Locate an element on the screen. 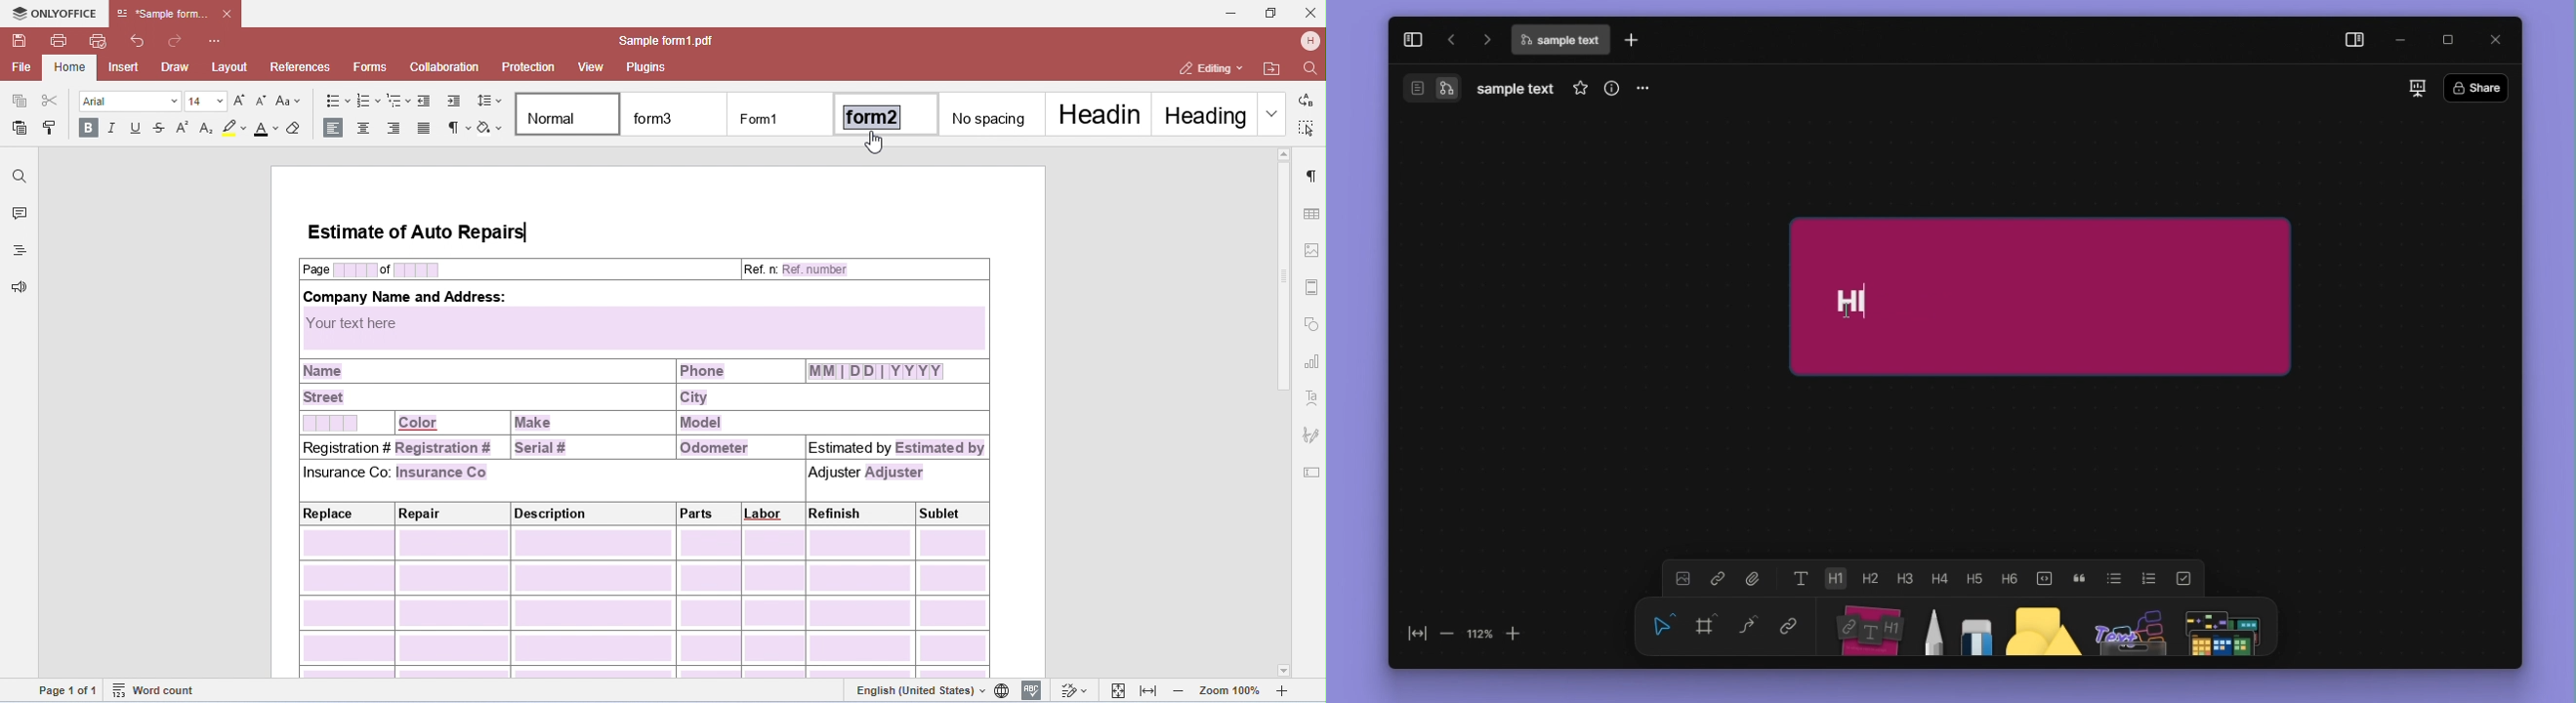 The height and width of the screenshot is (728, 2576). link is located at coordinates (1789, 624).